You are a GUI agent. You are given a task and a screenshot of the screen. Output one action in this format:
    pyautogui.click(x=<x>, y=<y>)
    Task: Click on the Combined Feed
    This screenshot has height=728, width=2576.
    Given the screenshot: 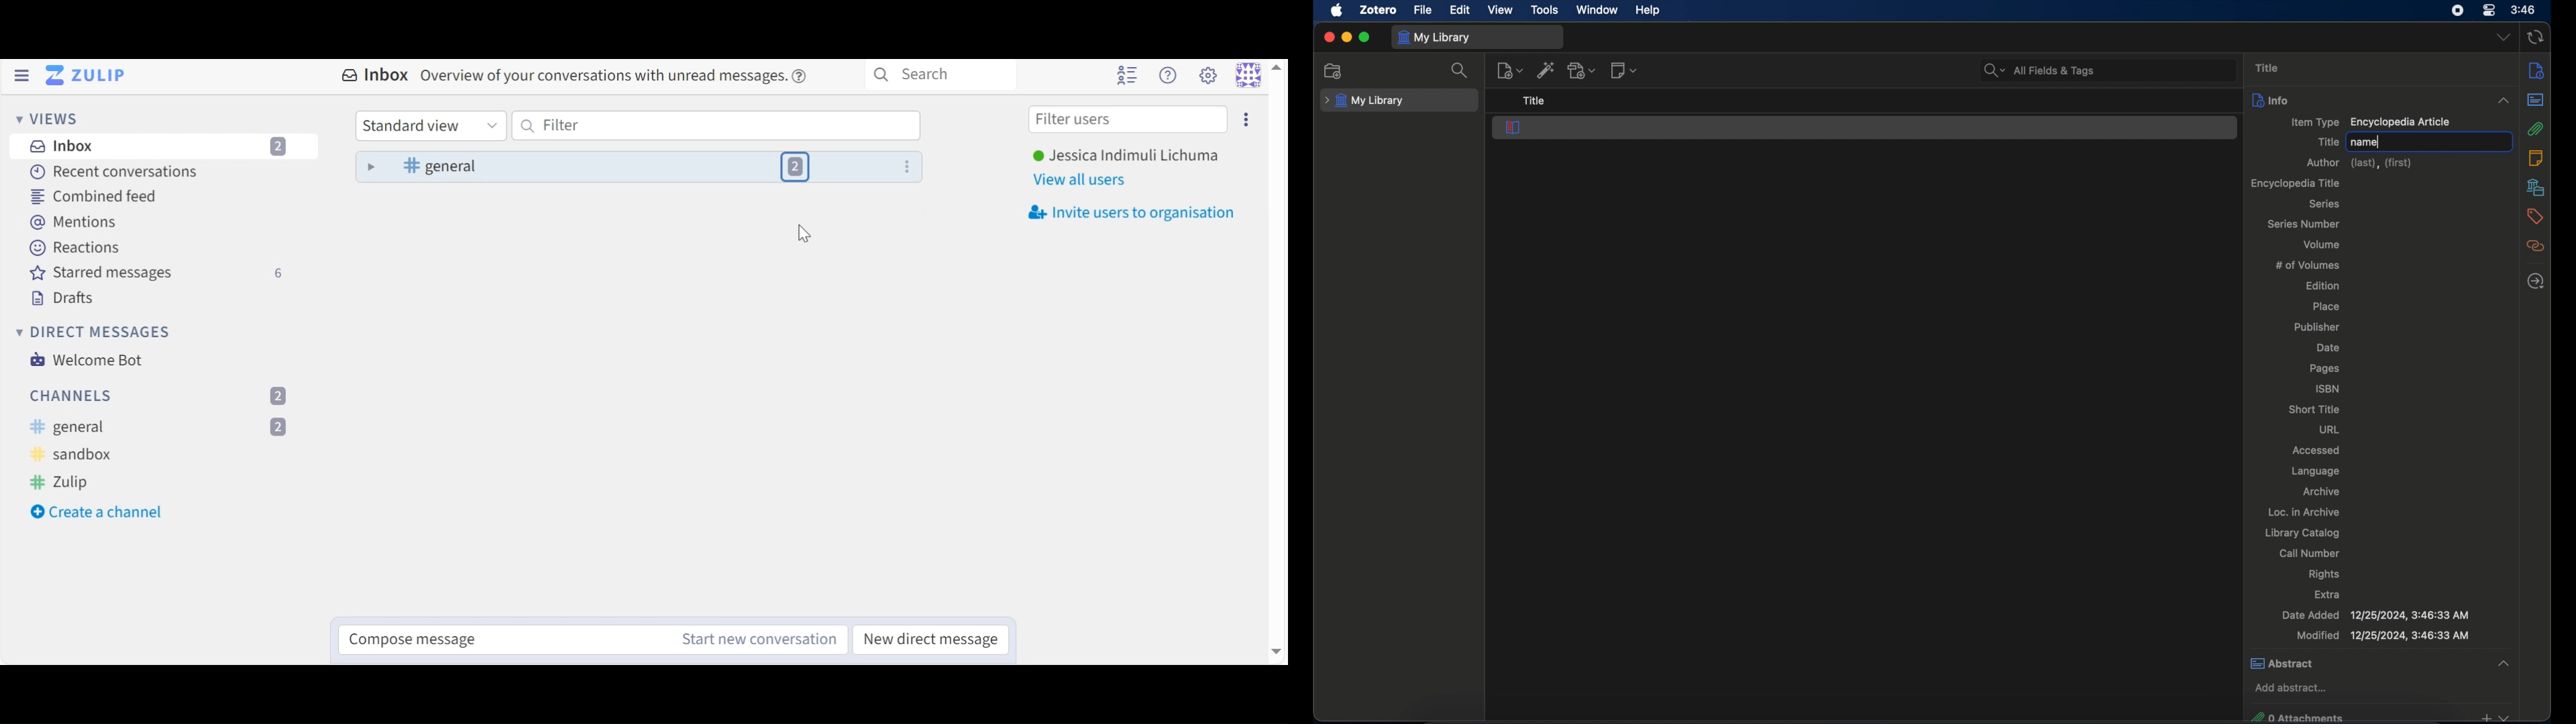 What is the action you would take?
    pyautogui.click(x=98, y=196)
    